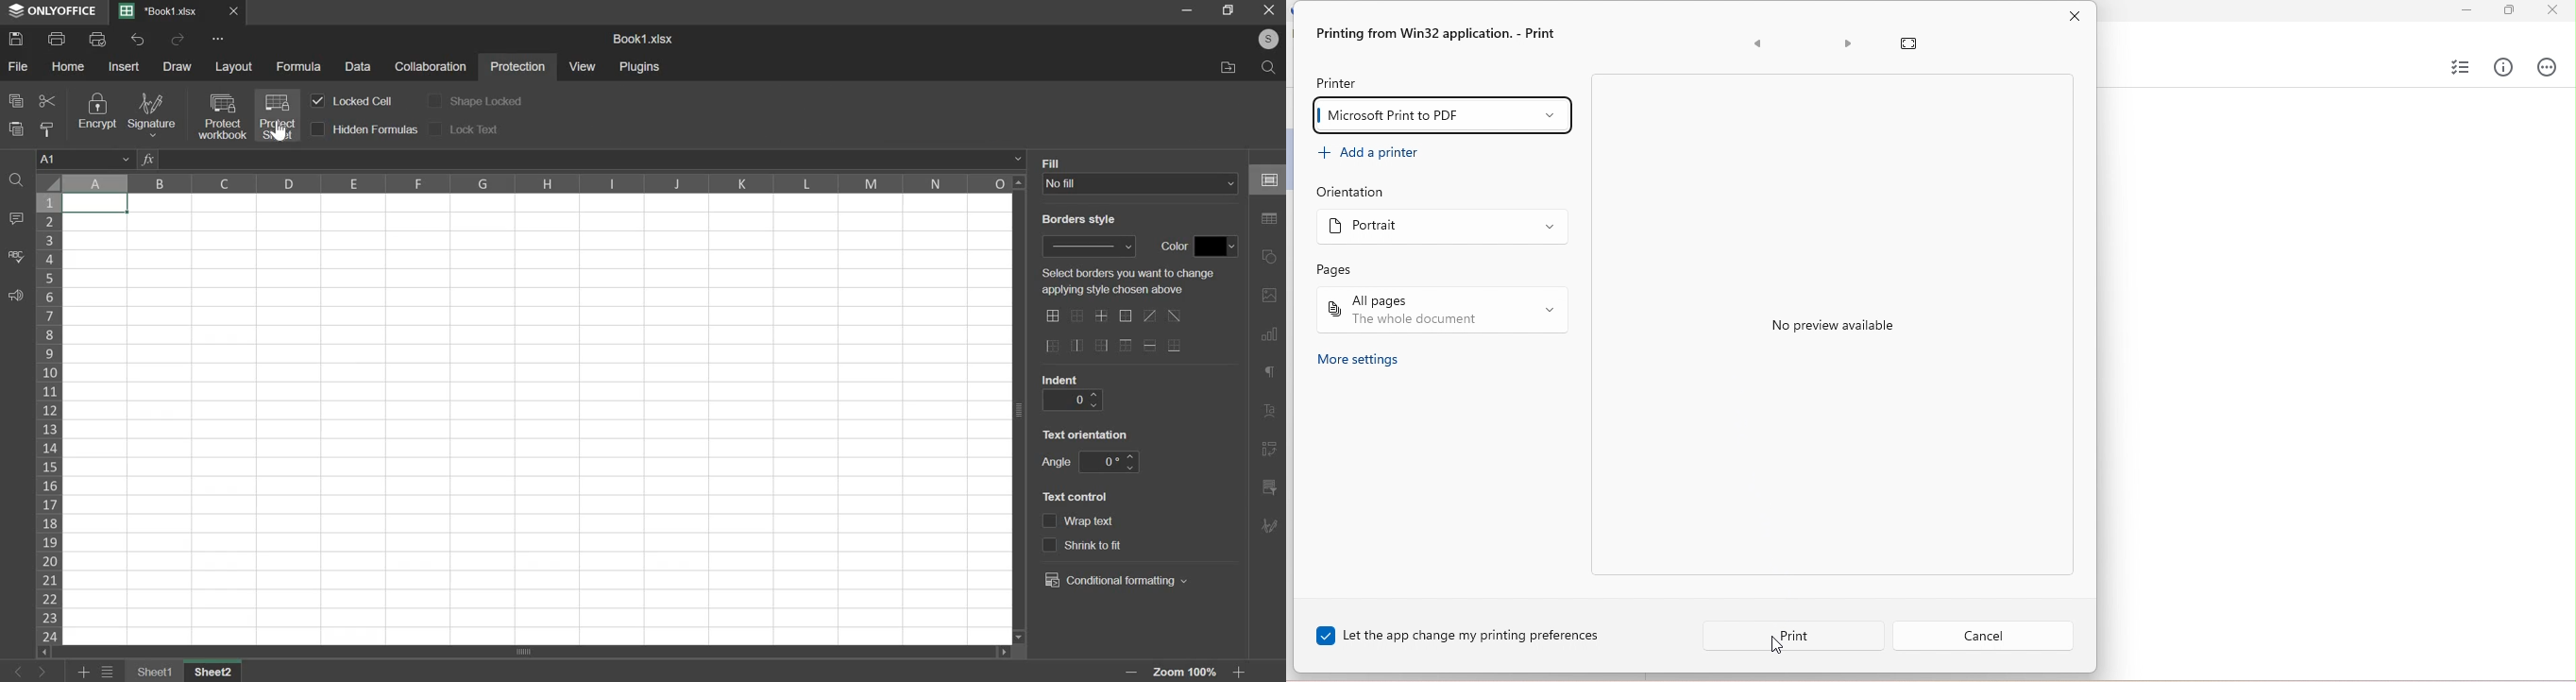 This screenshot has width=2576, height=700. Describe the element at coordinates (1353, 191) in the screenshot. I see `orientation` at that location.